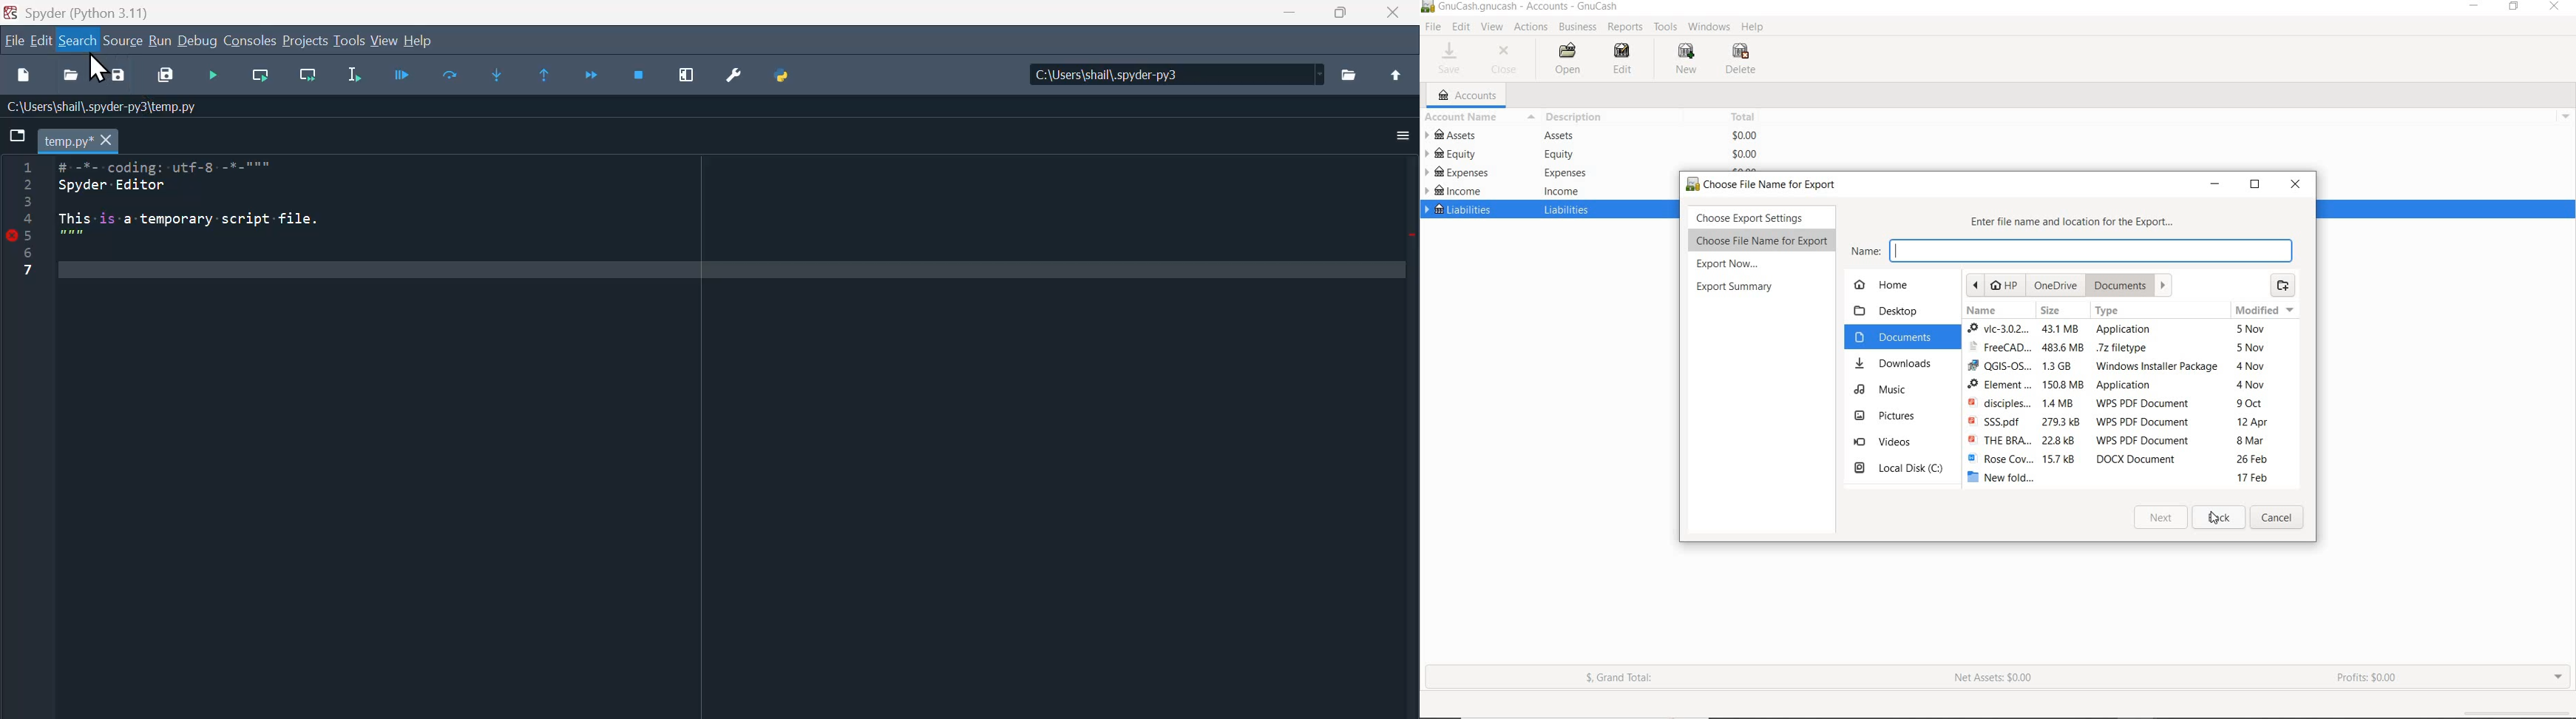 The image size is (2576, 728). I want to click on file sizes, so click(2060, 401).